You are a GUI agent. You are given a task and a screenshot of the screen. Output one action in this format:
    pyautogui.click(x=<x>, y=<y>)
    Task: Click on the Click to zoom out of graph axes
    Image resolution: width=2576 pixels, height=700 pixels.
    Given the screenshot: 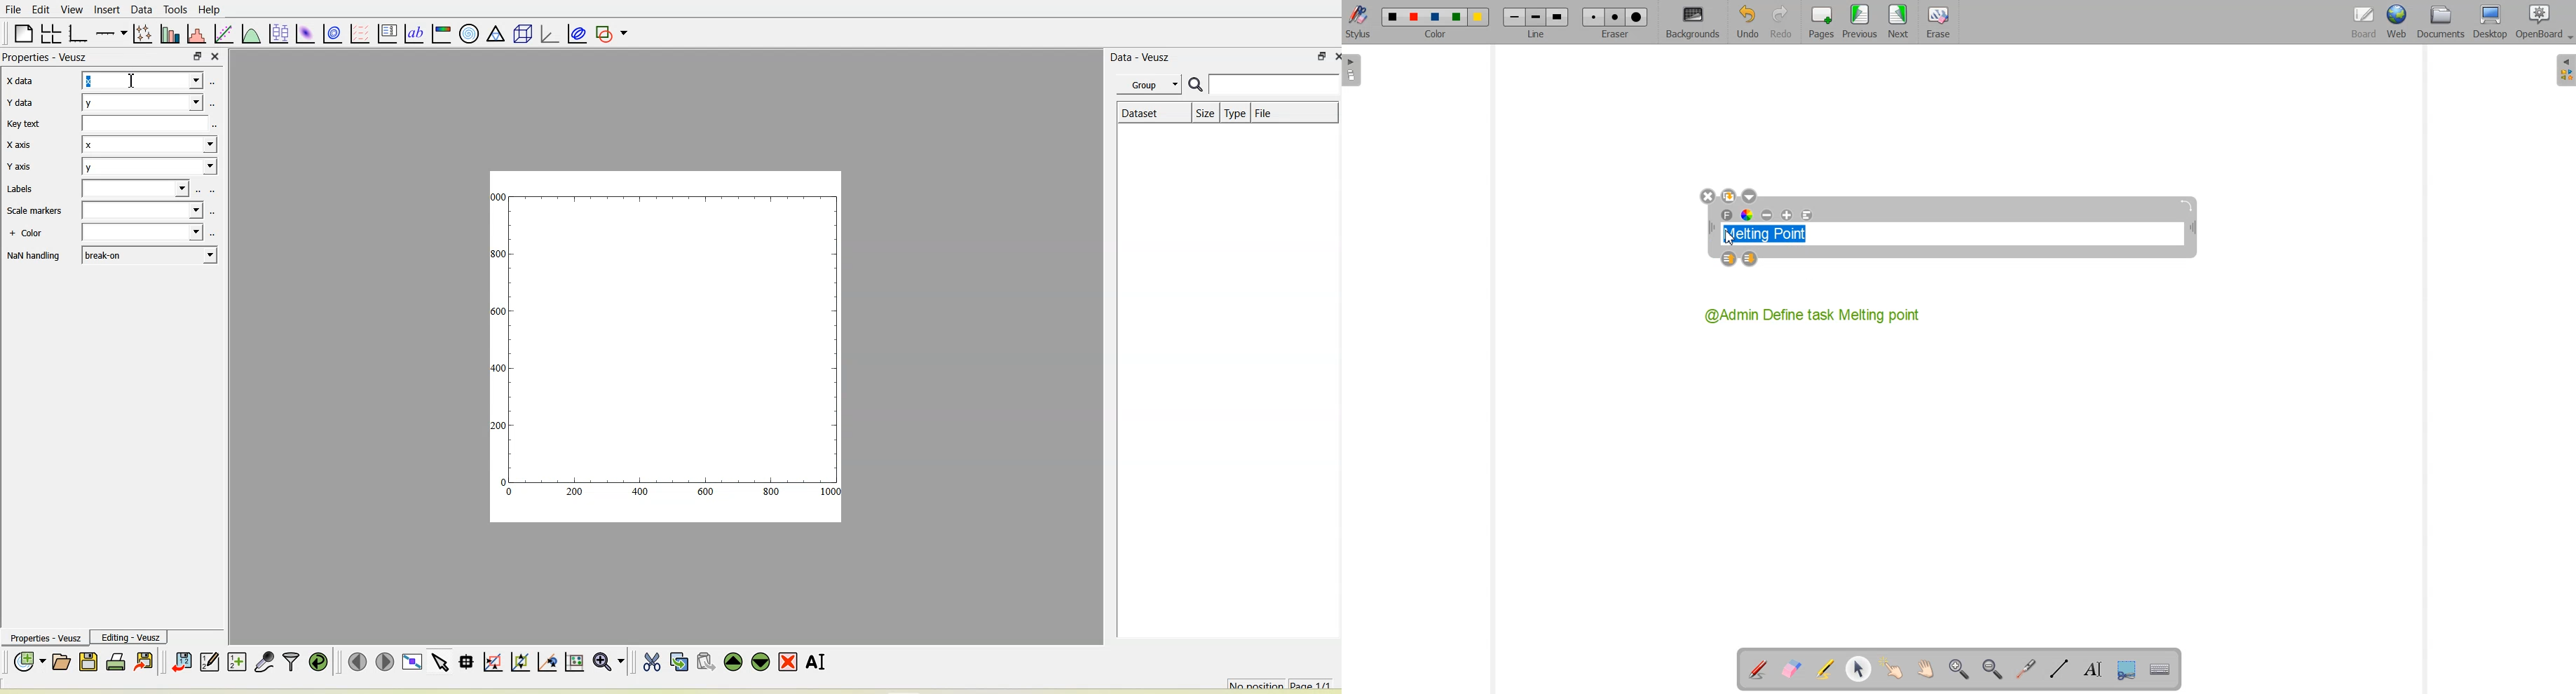 What is the action you would take?
    pyautogui.click(x=522, y=663)
    